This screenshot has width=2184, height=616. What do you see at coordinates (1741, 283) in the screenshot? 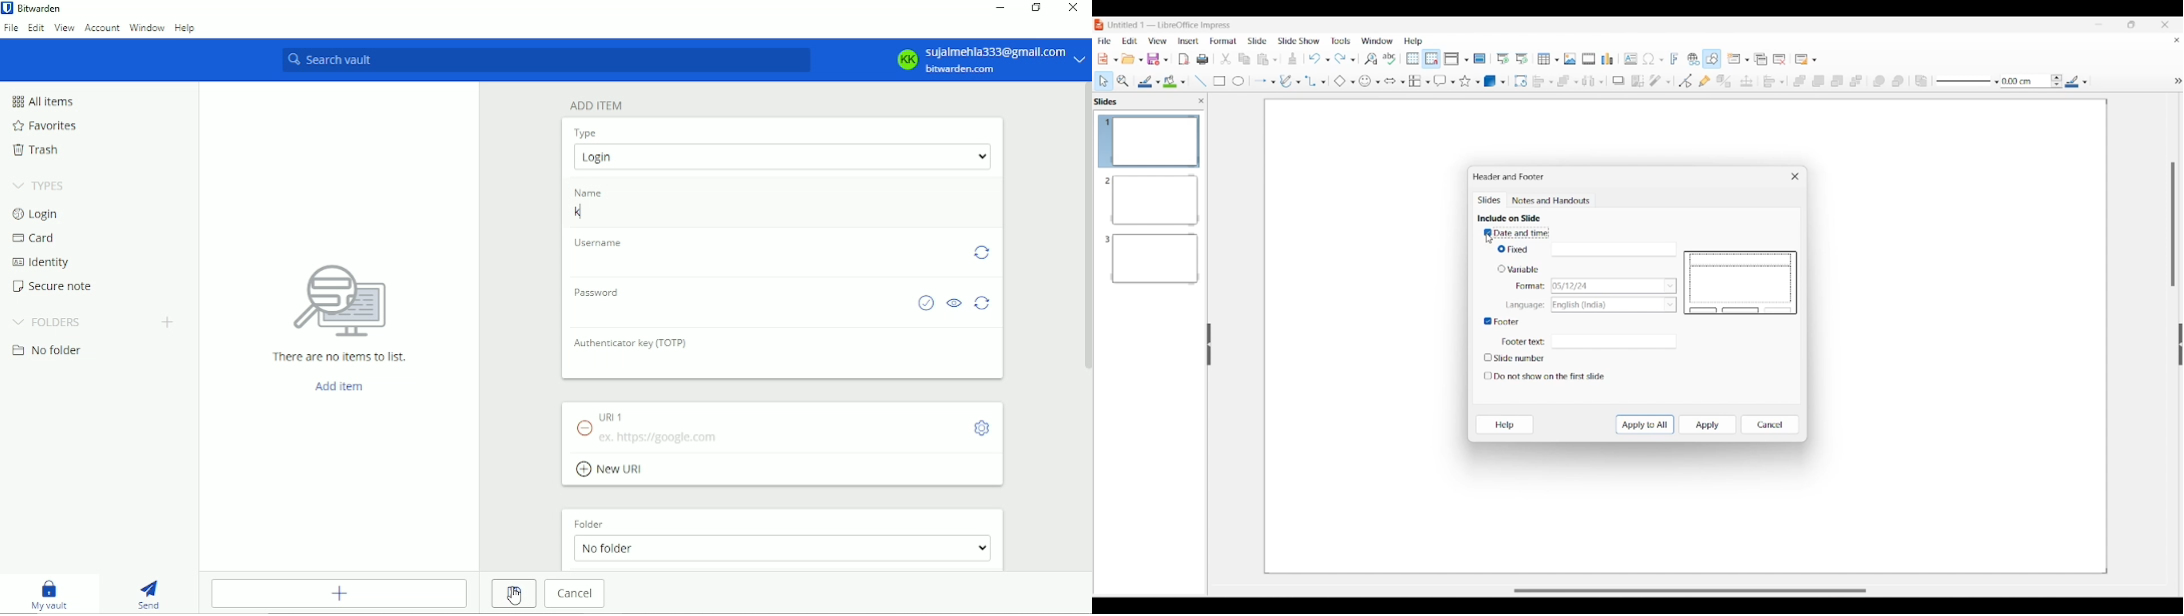
I see `Slide preview` at bounding box center [1741, 283].